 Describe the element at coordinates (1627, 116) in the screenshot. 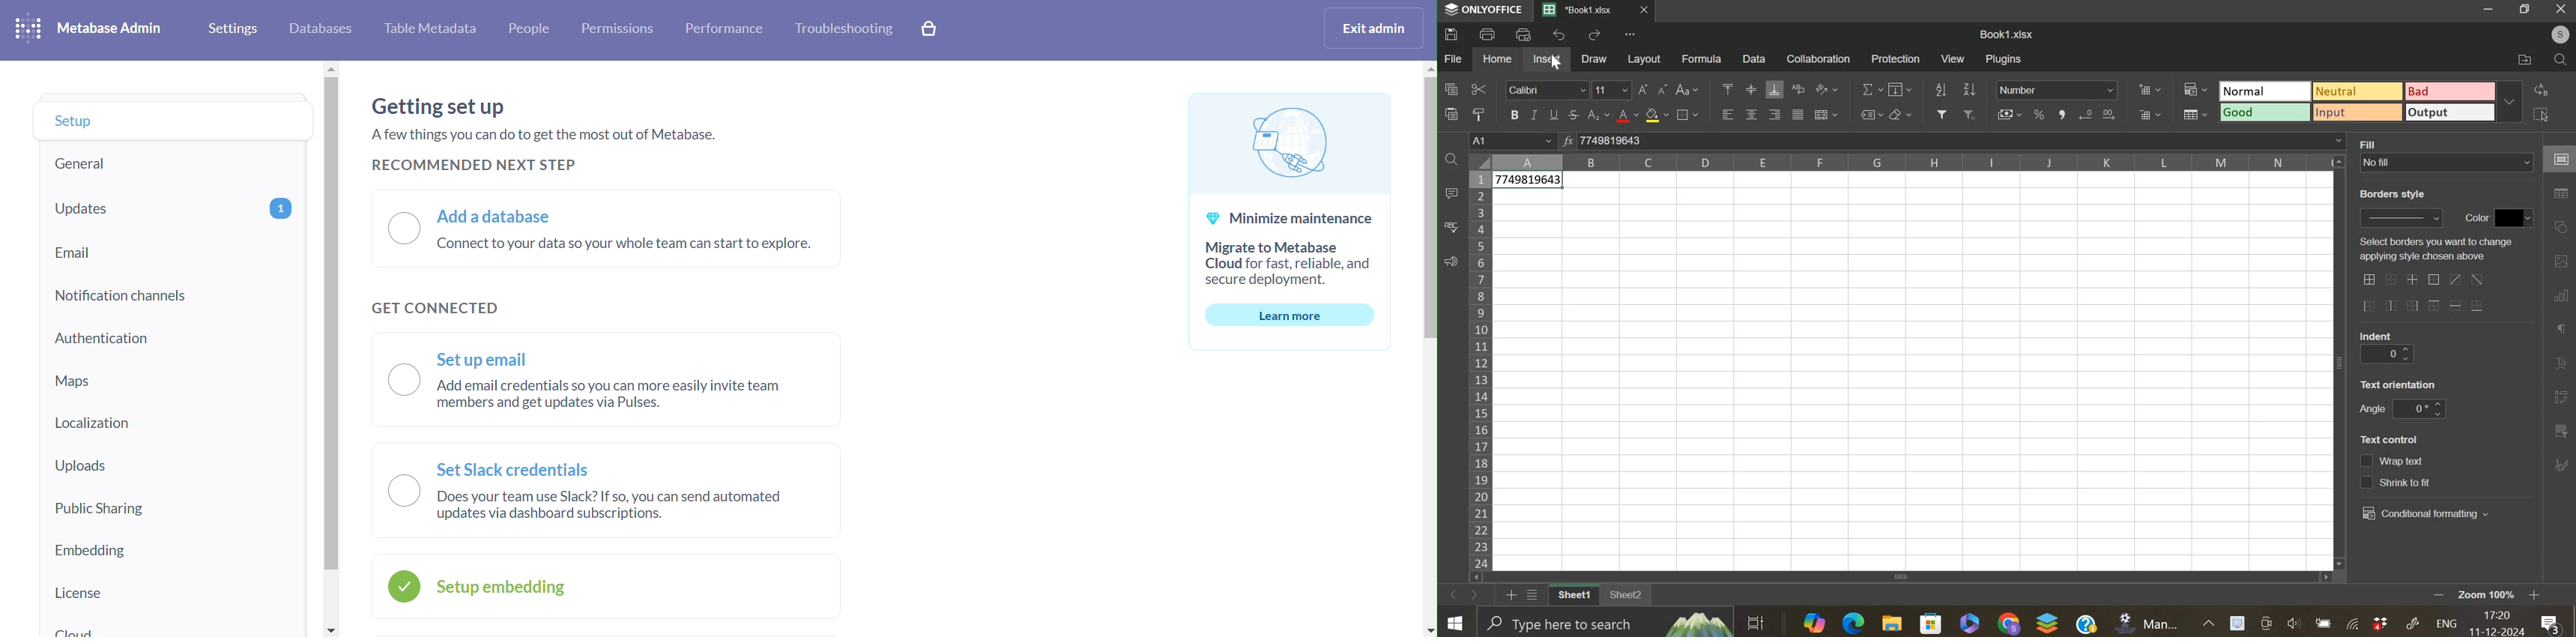

I see `text color` at that location.